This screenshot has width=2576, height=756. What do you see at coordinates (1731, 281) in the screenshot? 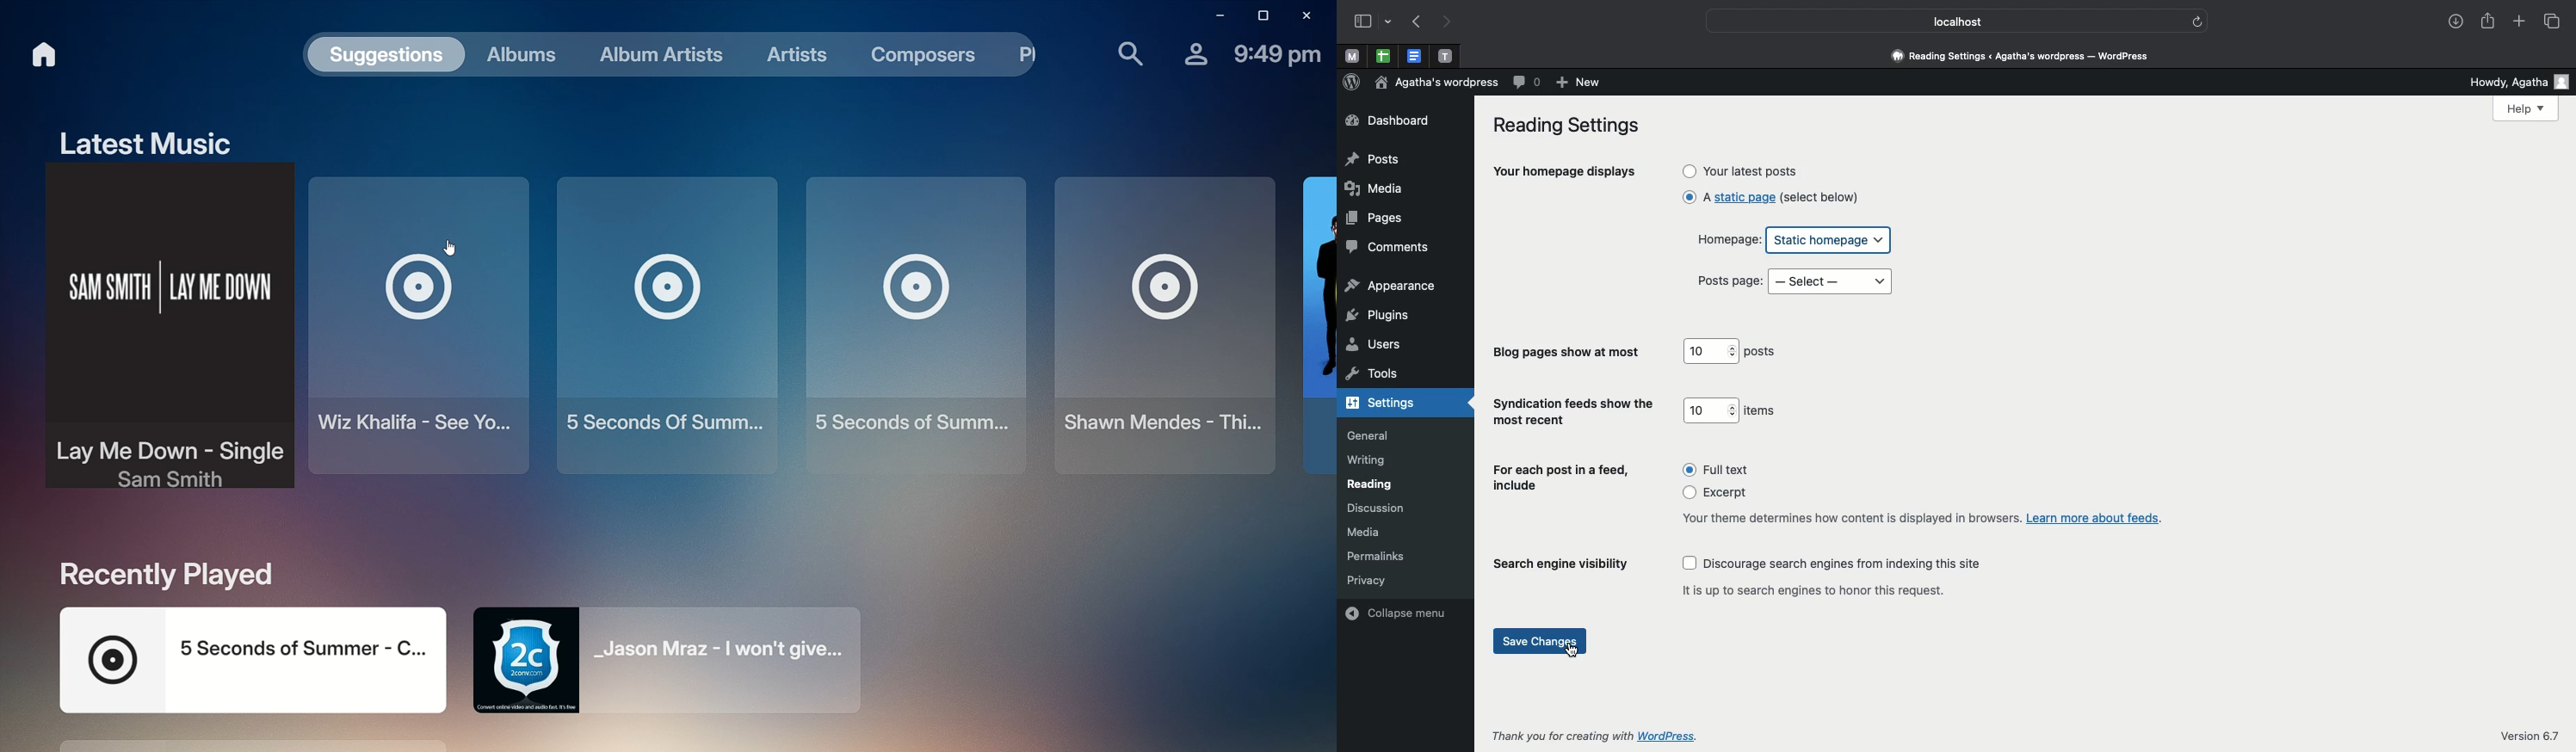
I see `Posts page` at bounding box center [1731, 281].